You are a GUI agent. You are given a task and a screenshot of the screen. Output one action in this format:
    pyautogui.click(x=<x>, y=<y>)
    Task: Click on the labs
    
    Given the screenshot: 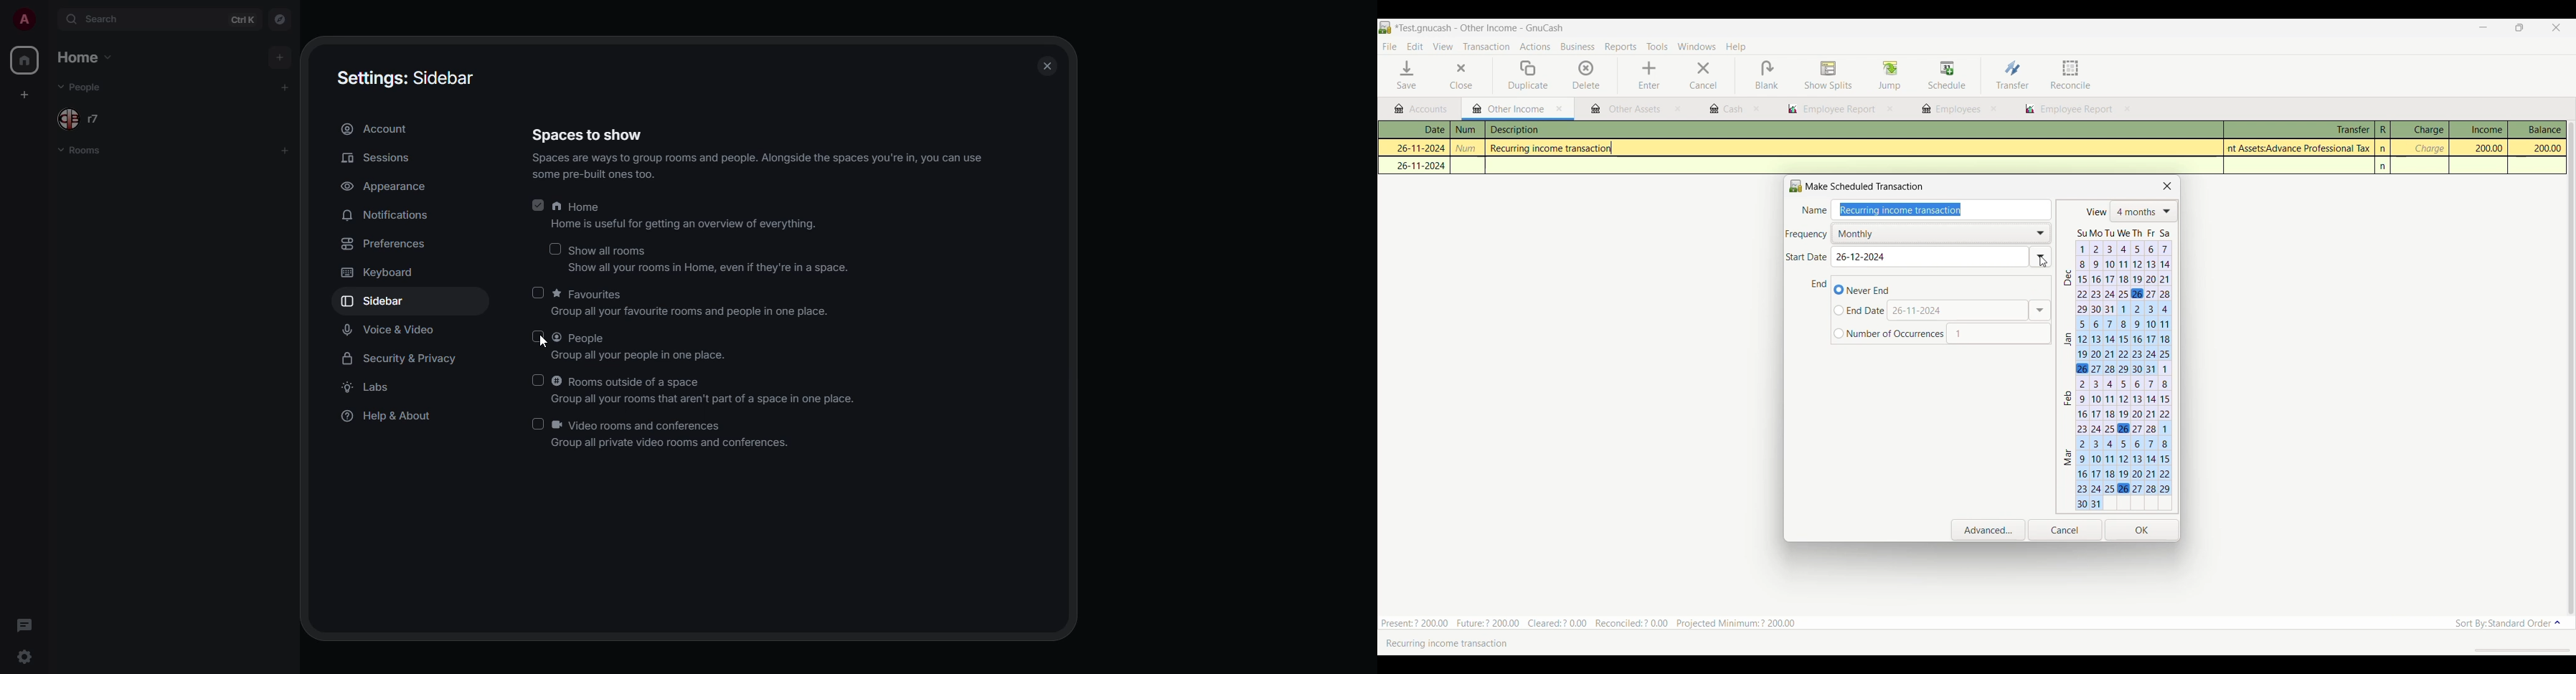 What is the action you would take?
    pyautogui.click(x=367, y=389)
    